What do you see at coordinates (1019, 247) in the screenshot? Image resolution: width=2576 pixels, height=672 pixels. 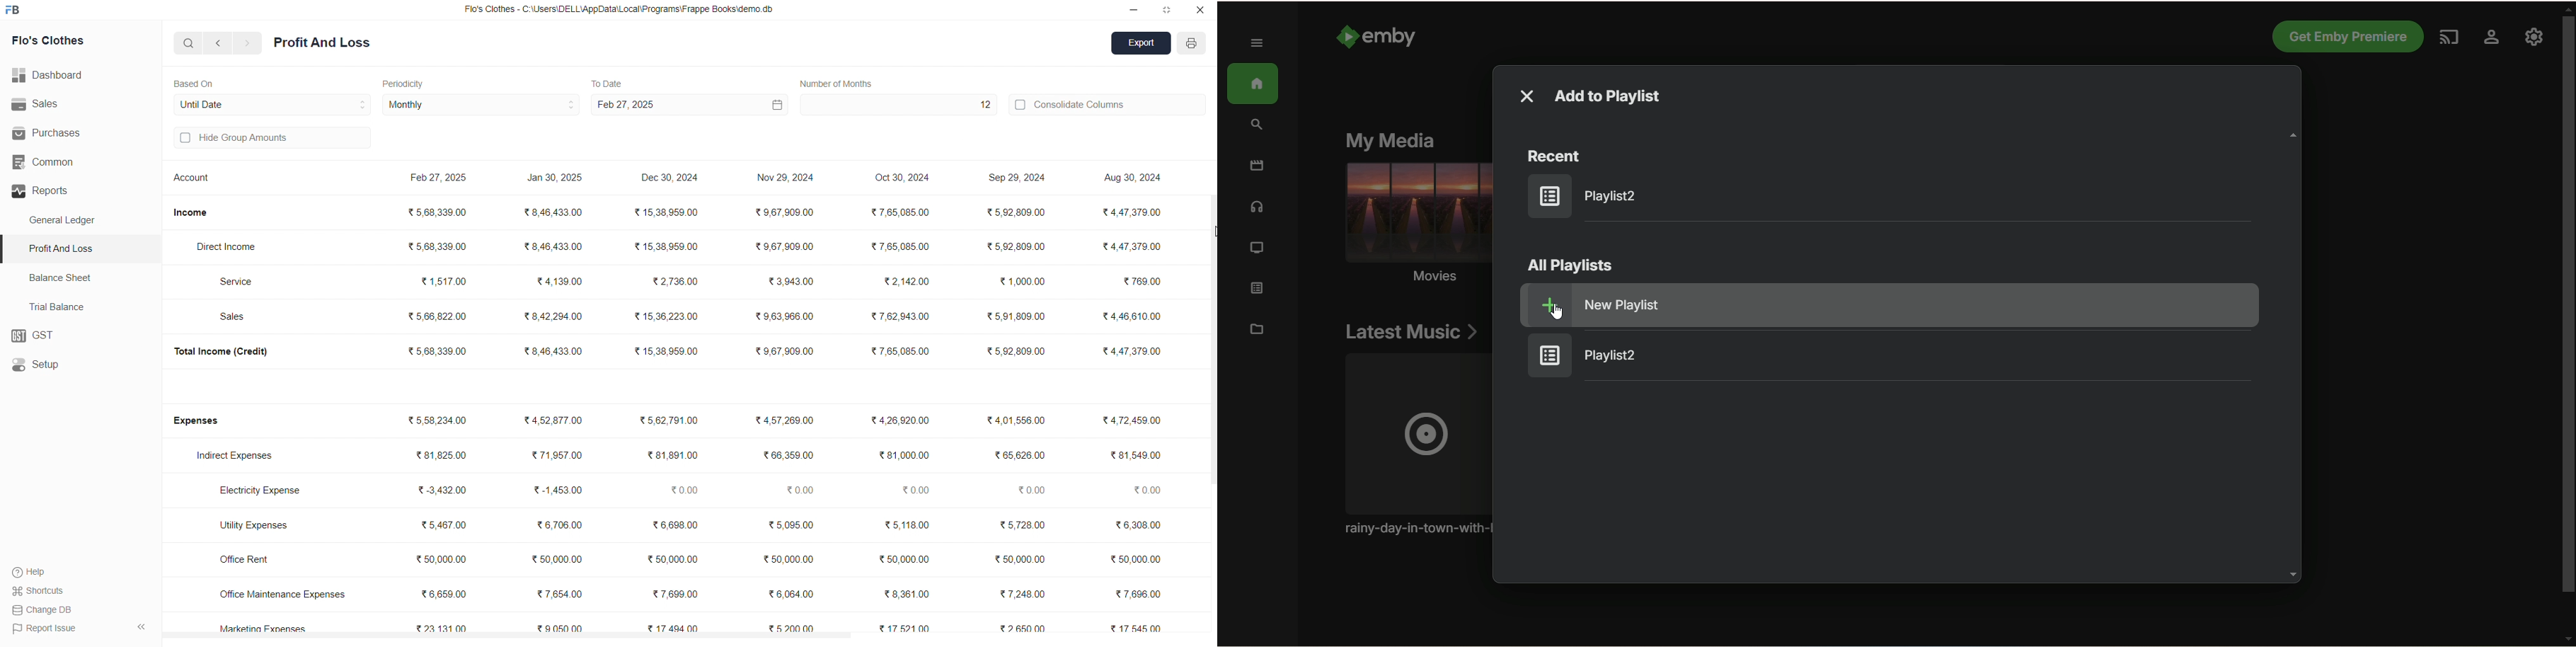 I see `₹5,92,809.00` at bounding box center [1019, 247].